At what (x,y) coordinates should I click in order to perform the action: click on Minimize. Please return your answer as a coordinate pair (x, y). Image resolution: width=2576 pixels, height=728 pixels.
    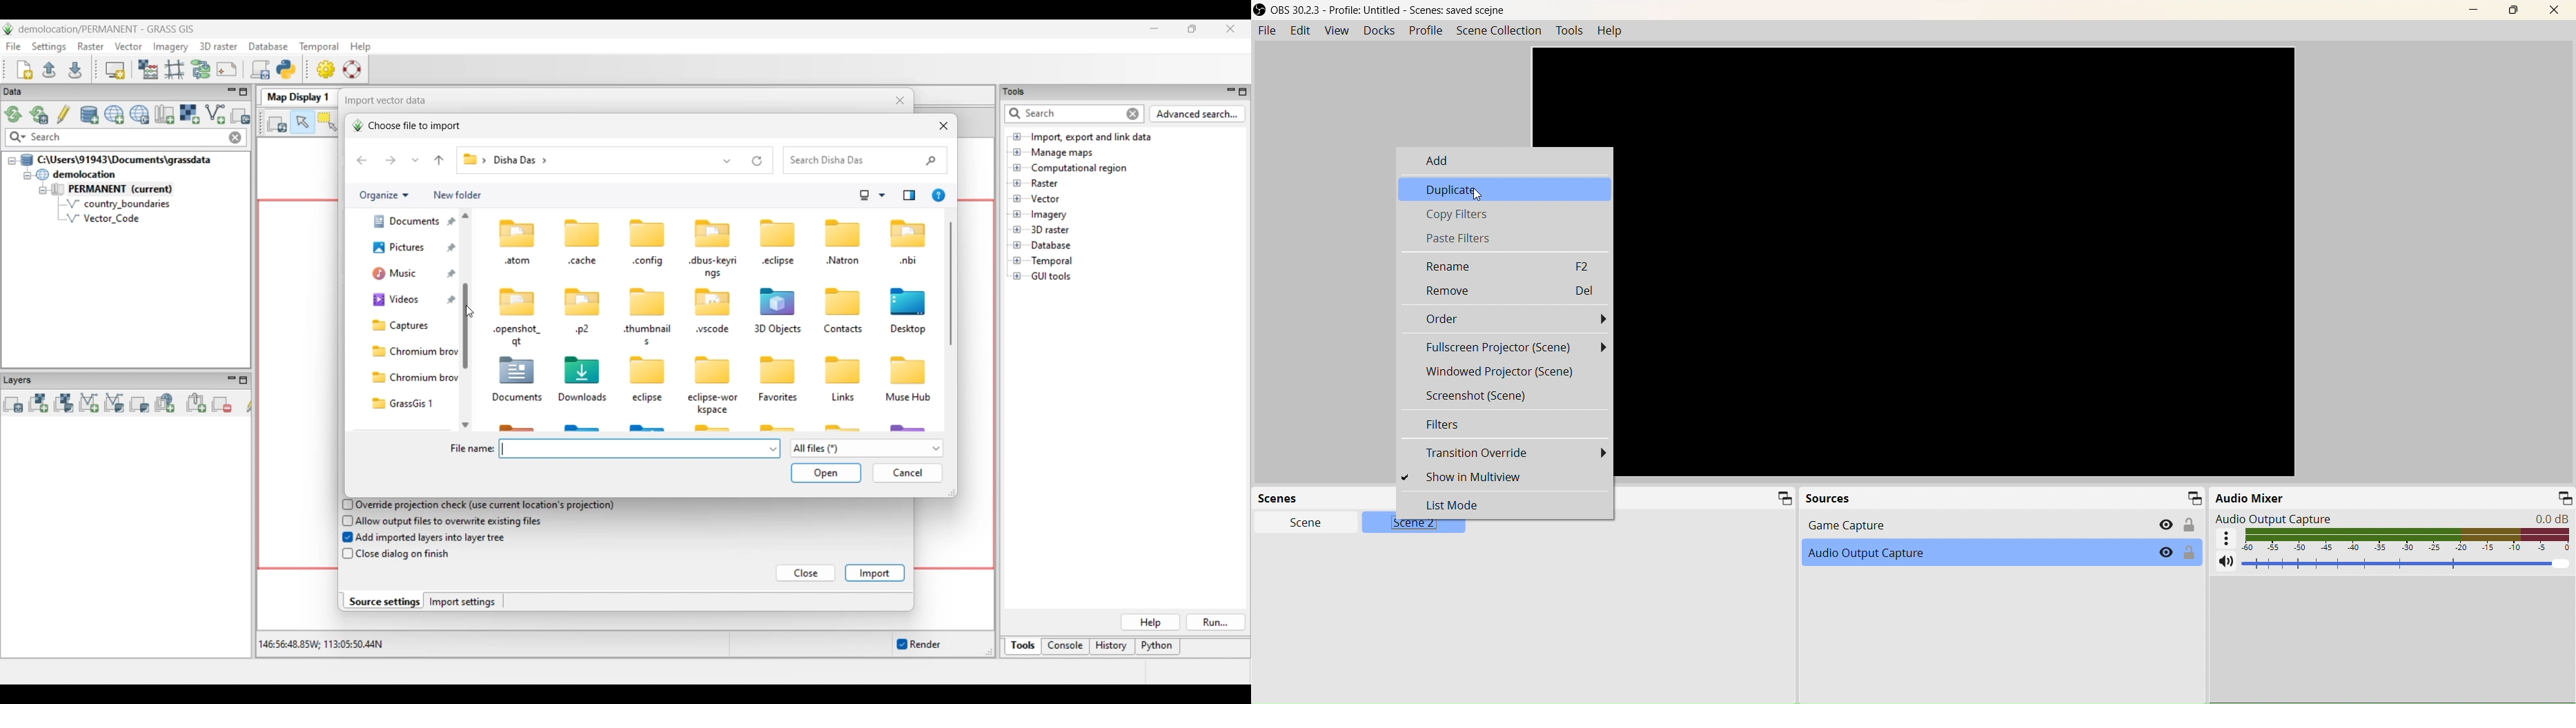
    Looking at the image, I should click on (1785, 498).